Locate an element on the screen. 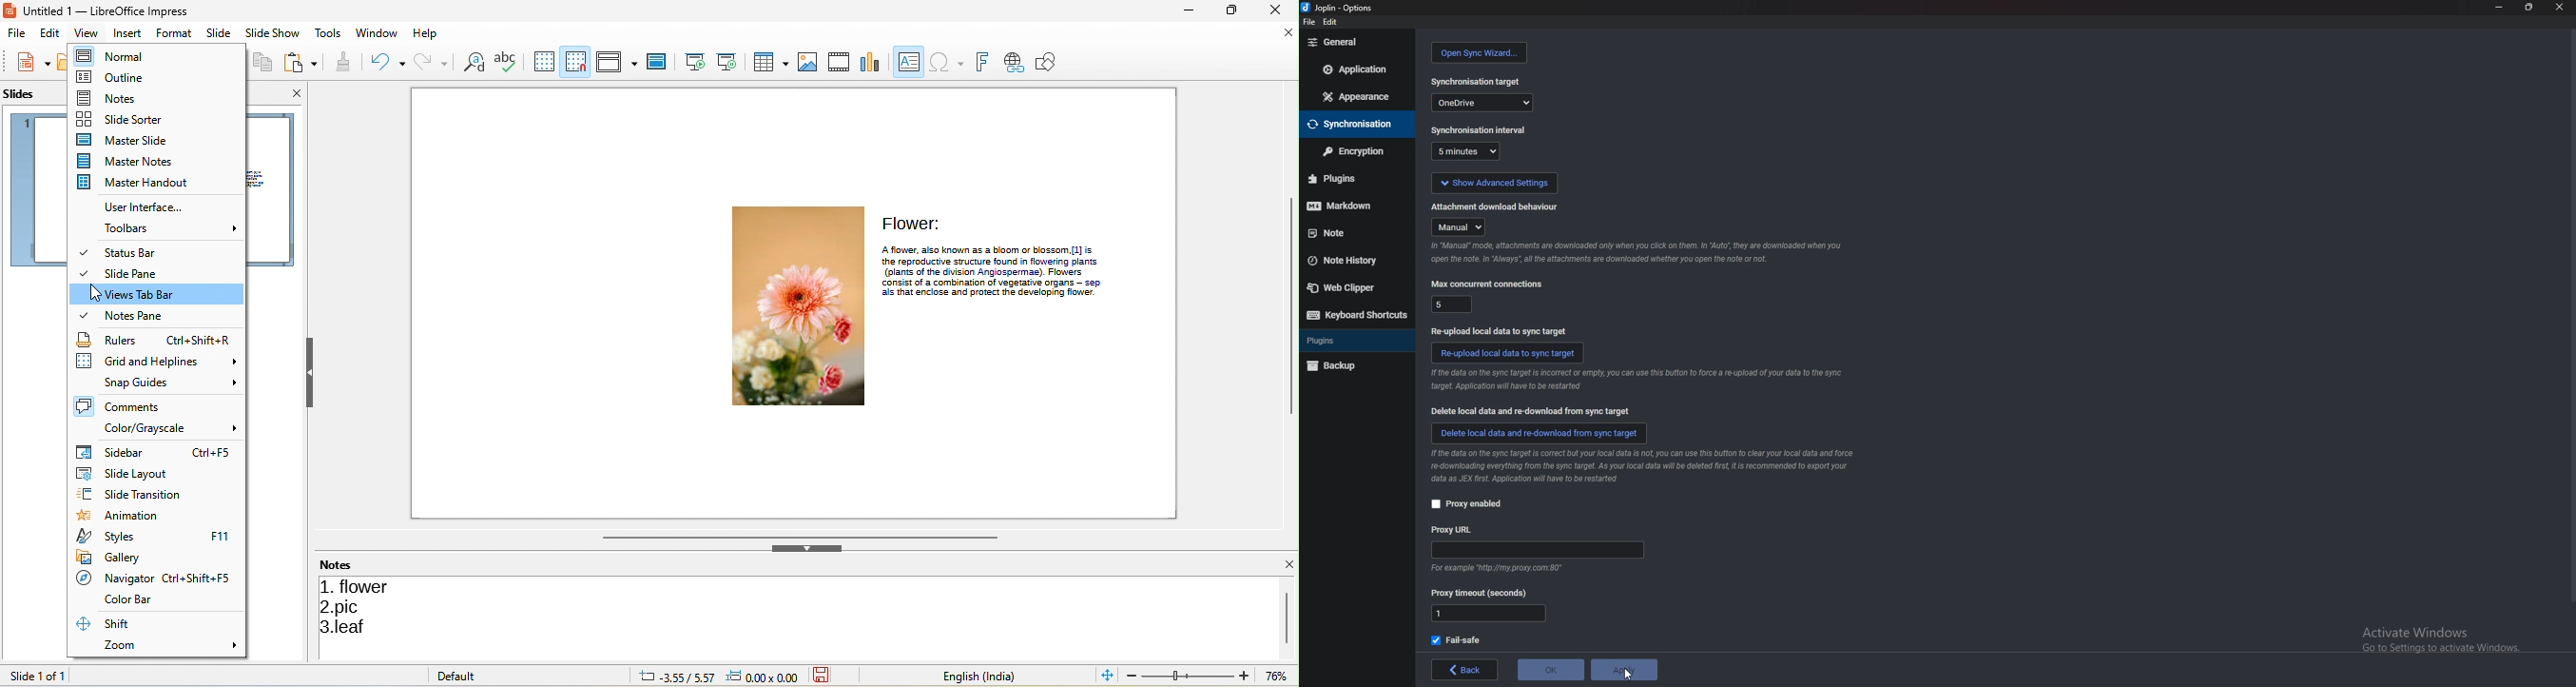 This screenshot has width=2576, height=700. Flower: is located at coordinates (916, 222).